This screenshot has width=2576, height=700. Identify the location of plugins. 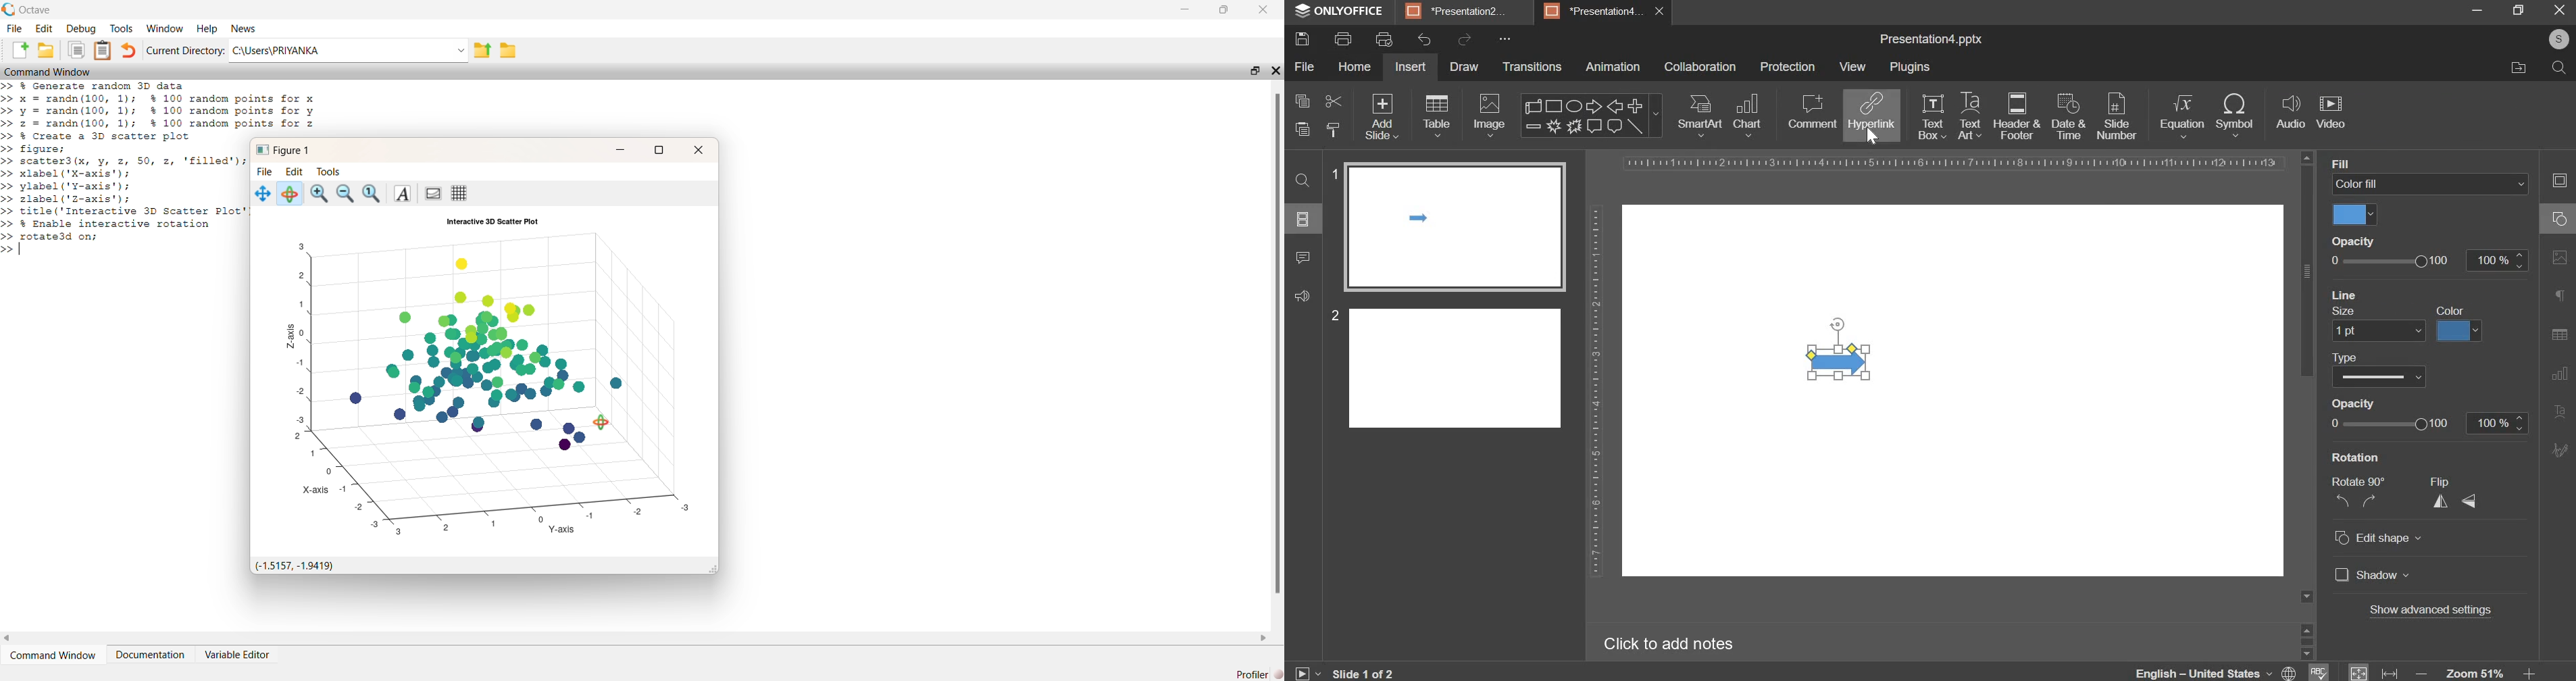
(1909, 68).